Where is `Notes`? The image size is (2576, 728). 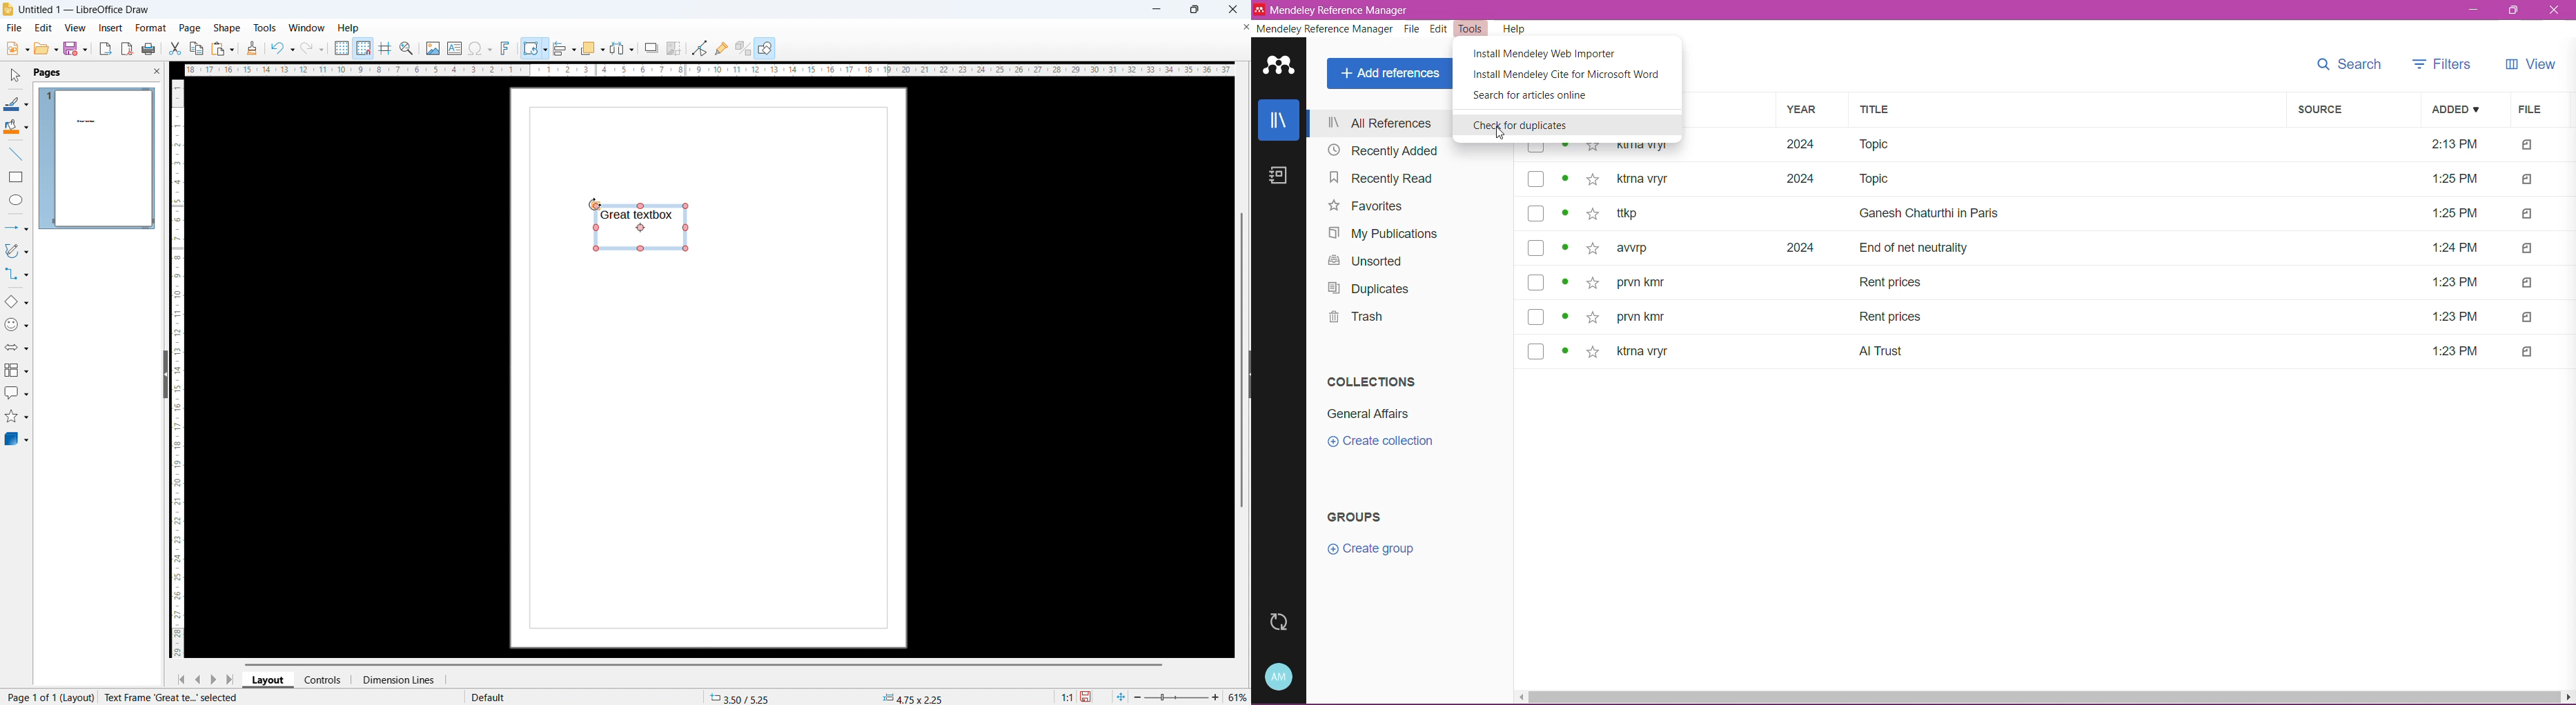 Notes is located at coordinates (1282, 177).